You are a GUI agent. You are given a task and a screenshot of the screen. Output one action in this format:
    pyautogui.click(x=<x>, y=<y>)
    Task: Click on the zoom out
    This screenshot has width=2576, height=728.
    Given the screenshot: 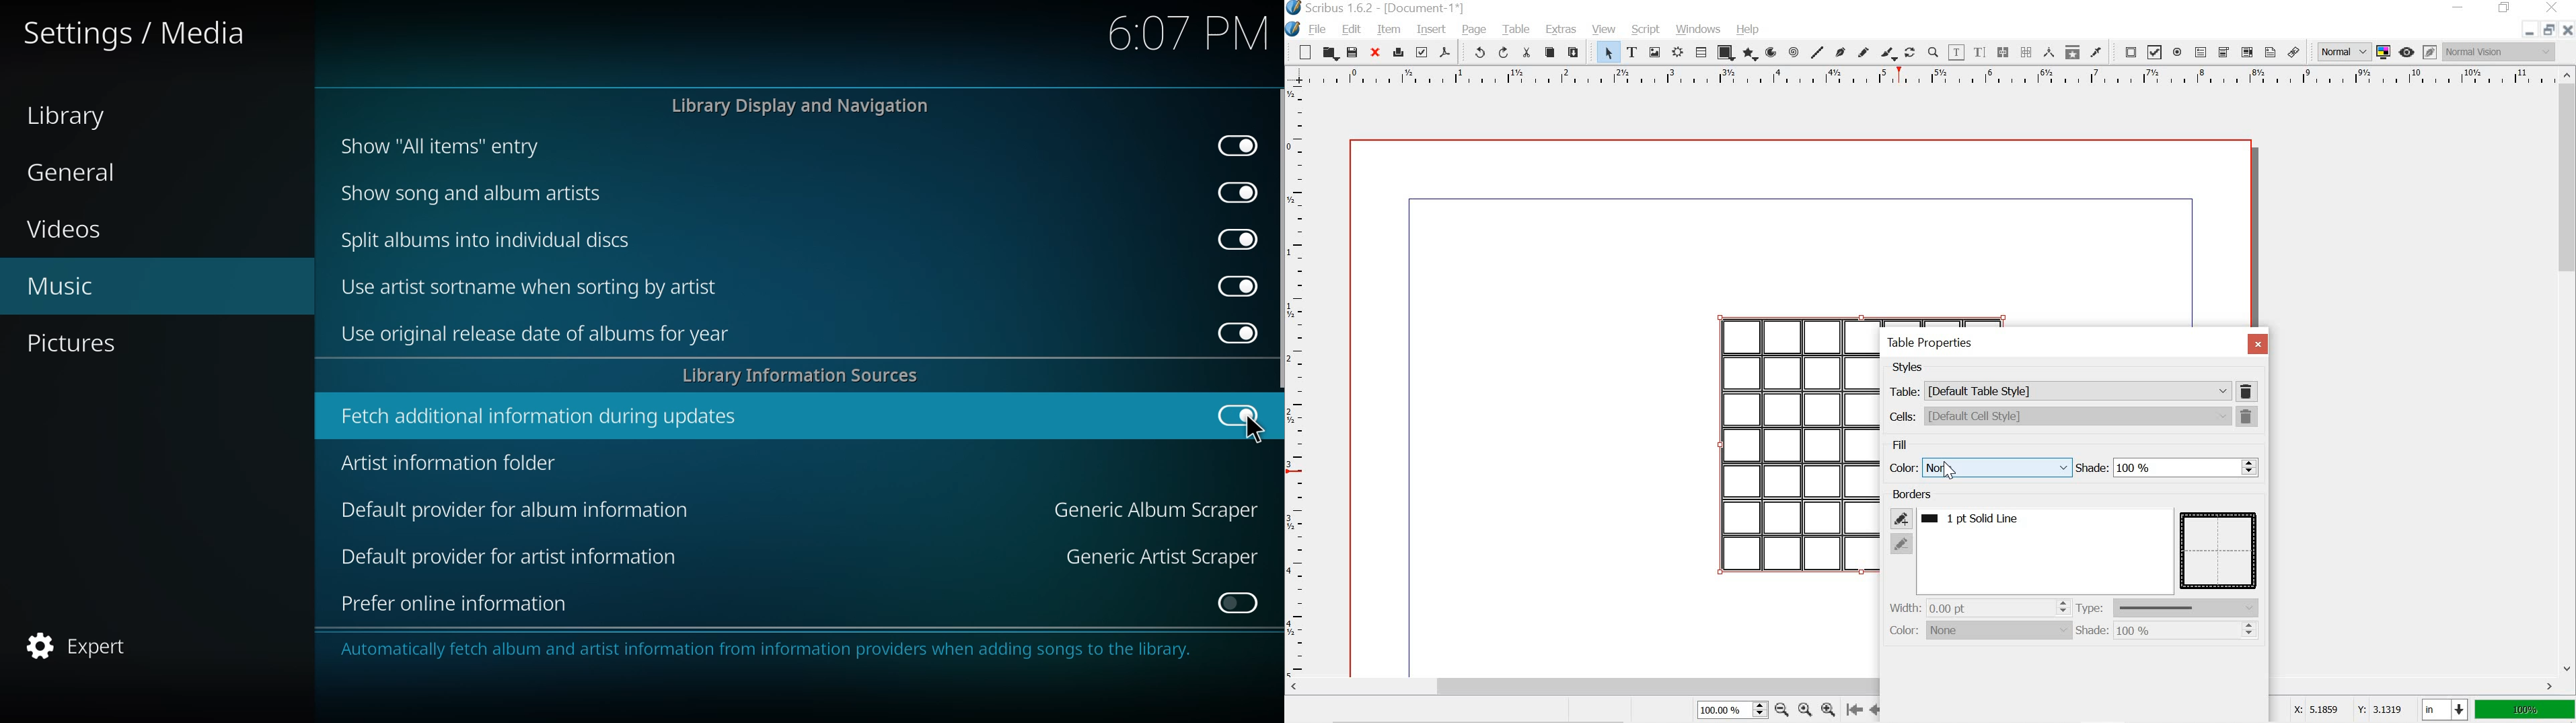 What is the action you would take?
    pyautogui.click(x=1780, y=709)
    